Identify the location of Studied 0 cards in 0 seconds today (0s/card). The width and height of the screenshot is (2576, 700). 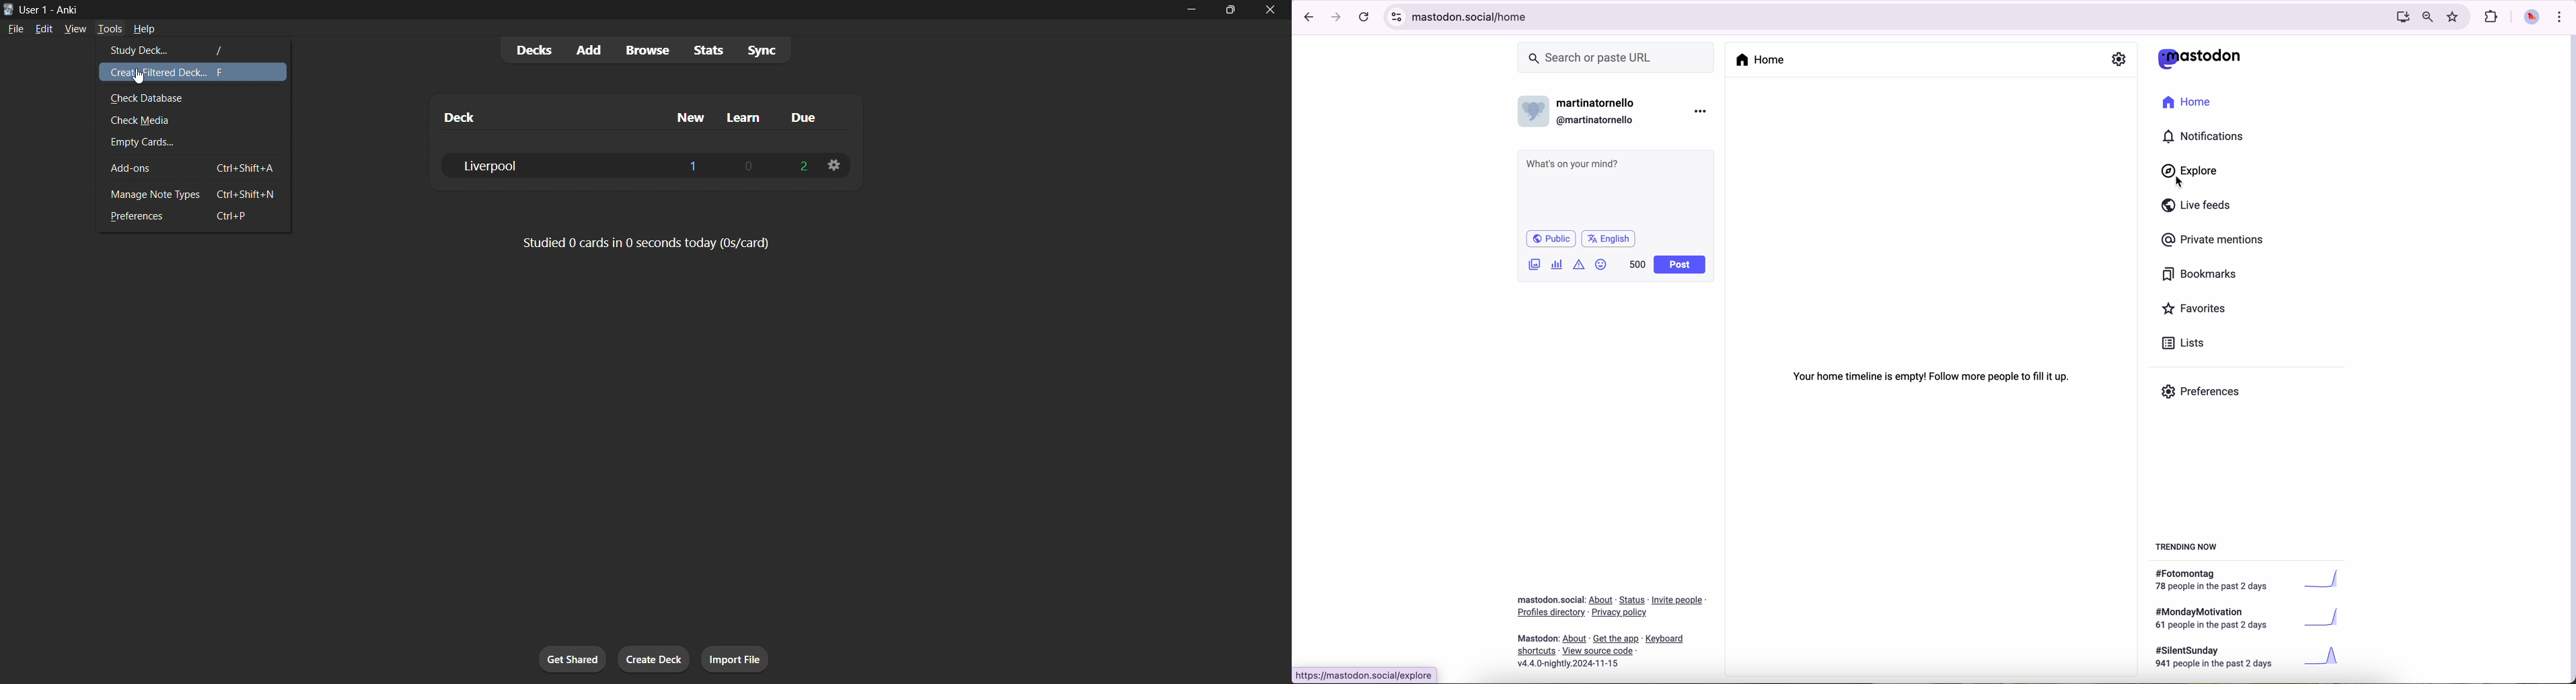
(649, 244).